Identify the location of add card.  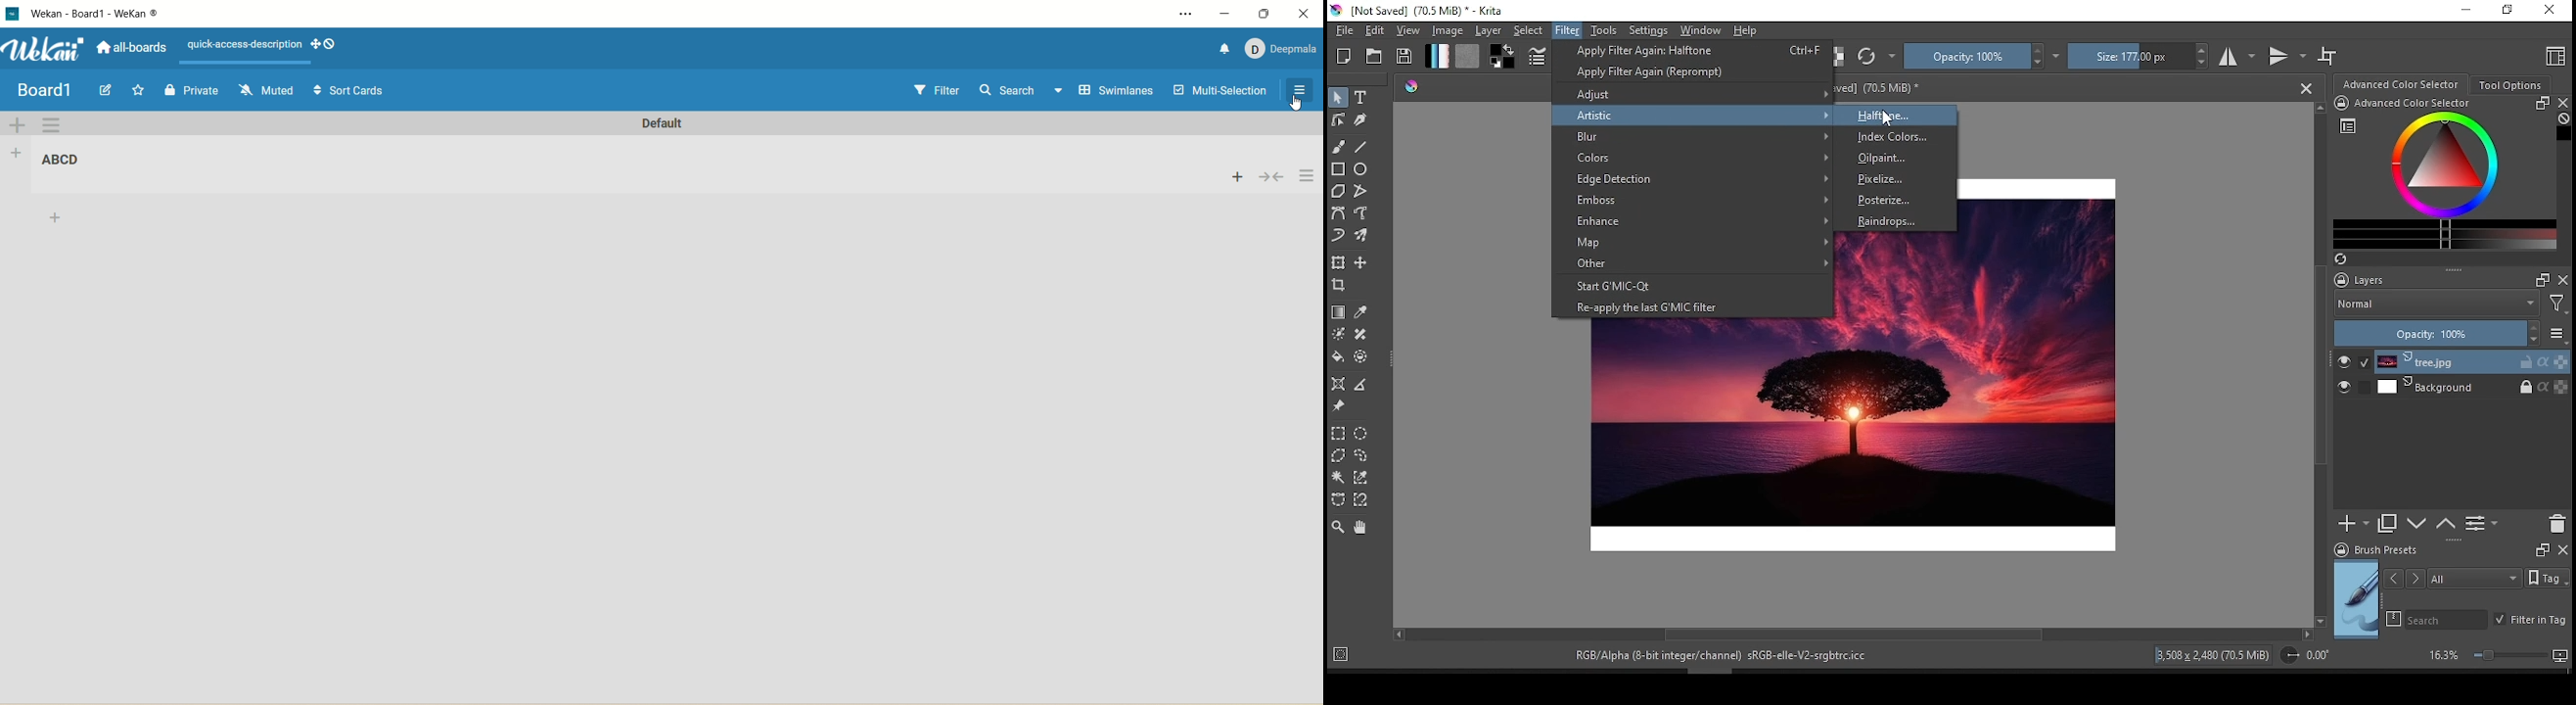
(52, 219).